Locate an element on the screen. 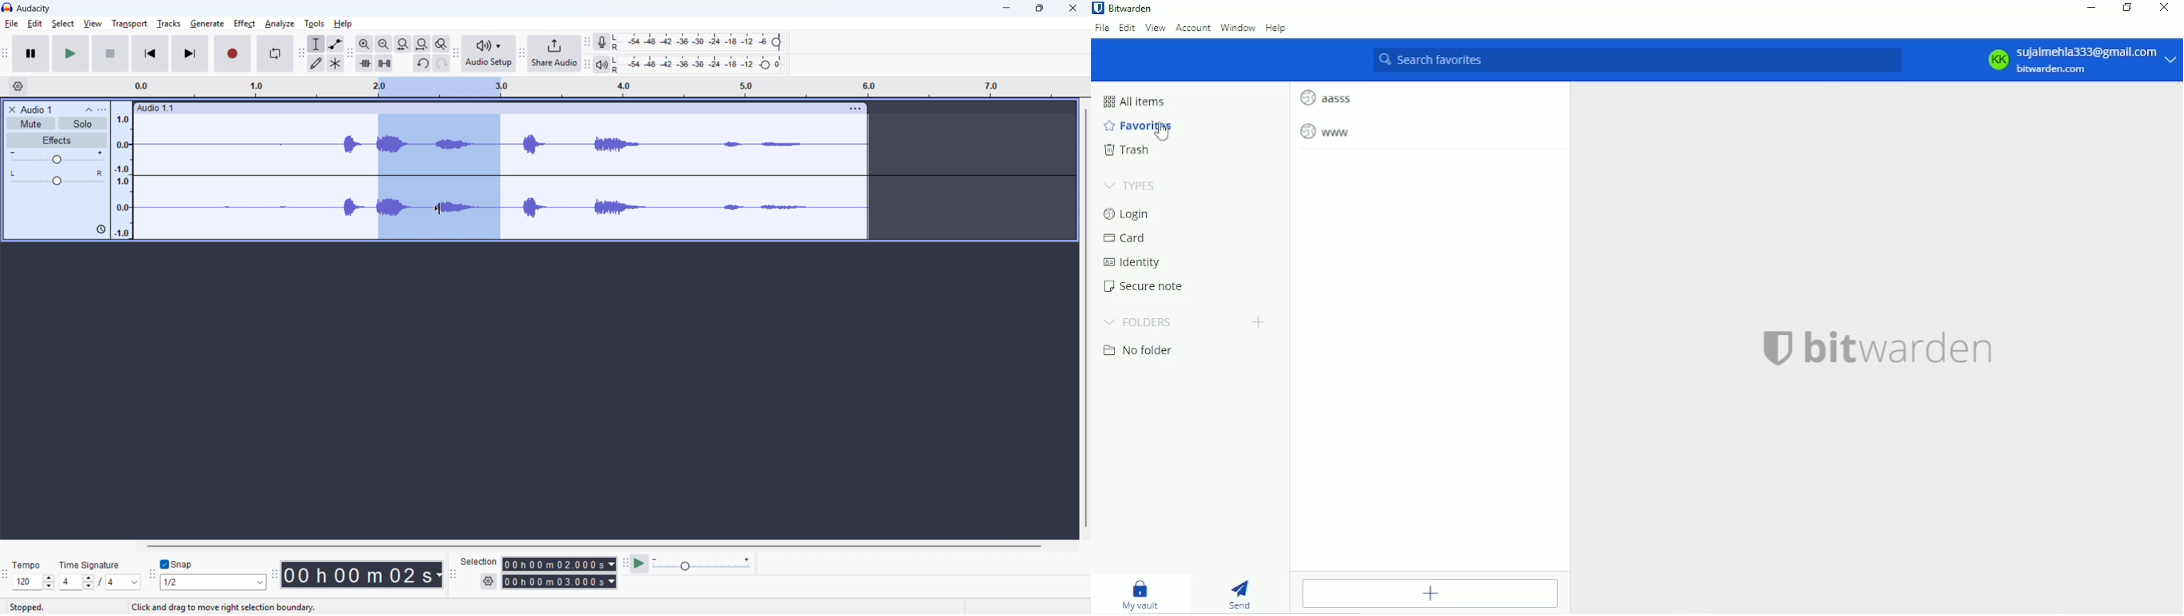 The width and height of the screenshot is (2184, 616). Effects is located at coordinates (57, 140).